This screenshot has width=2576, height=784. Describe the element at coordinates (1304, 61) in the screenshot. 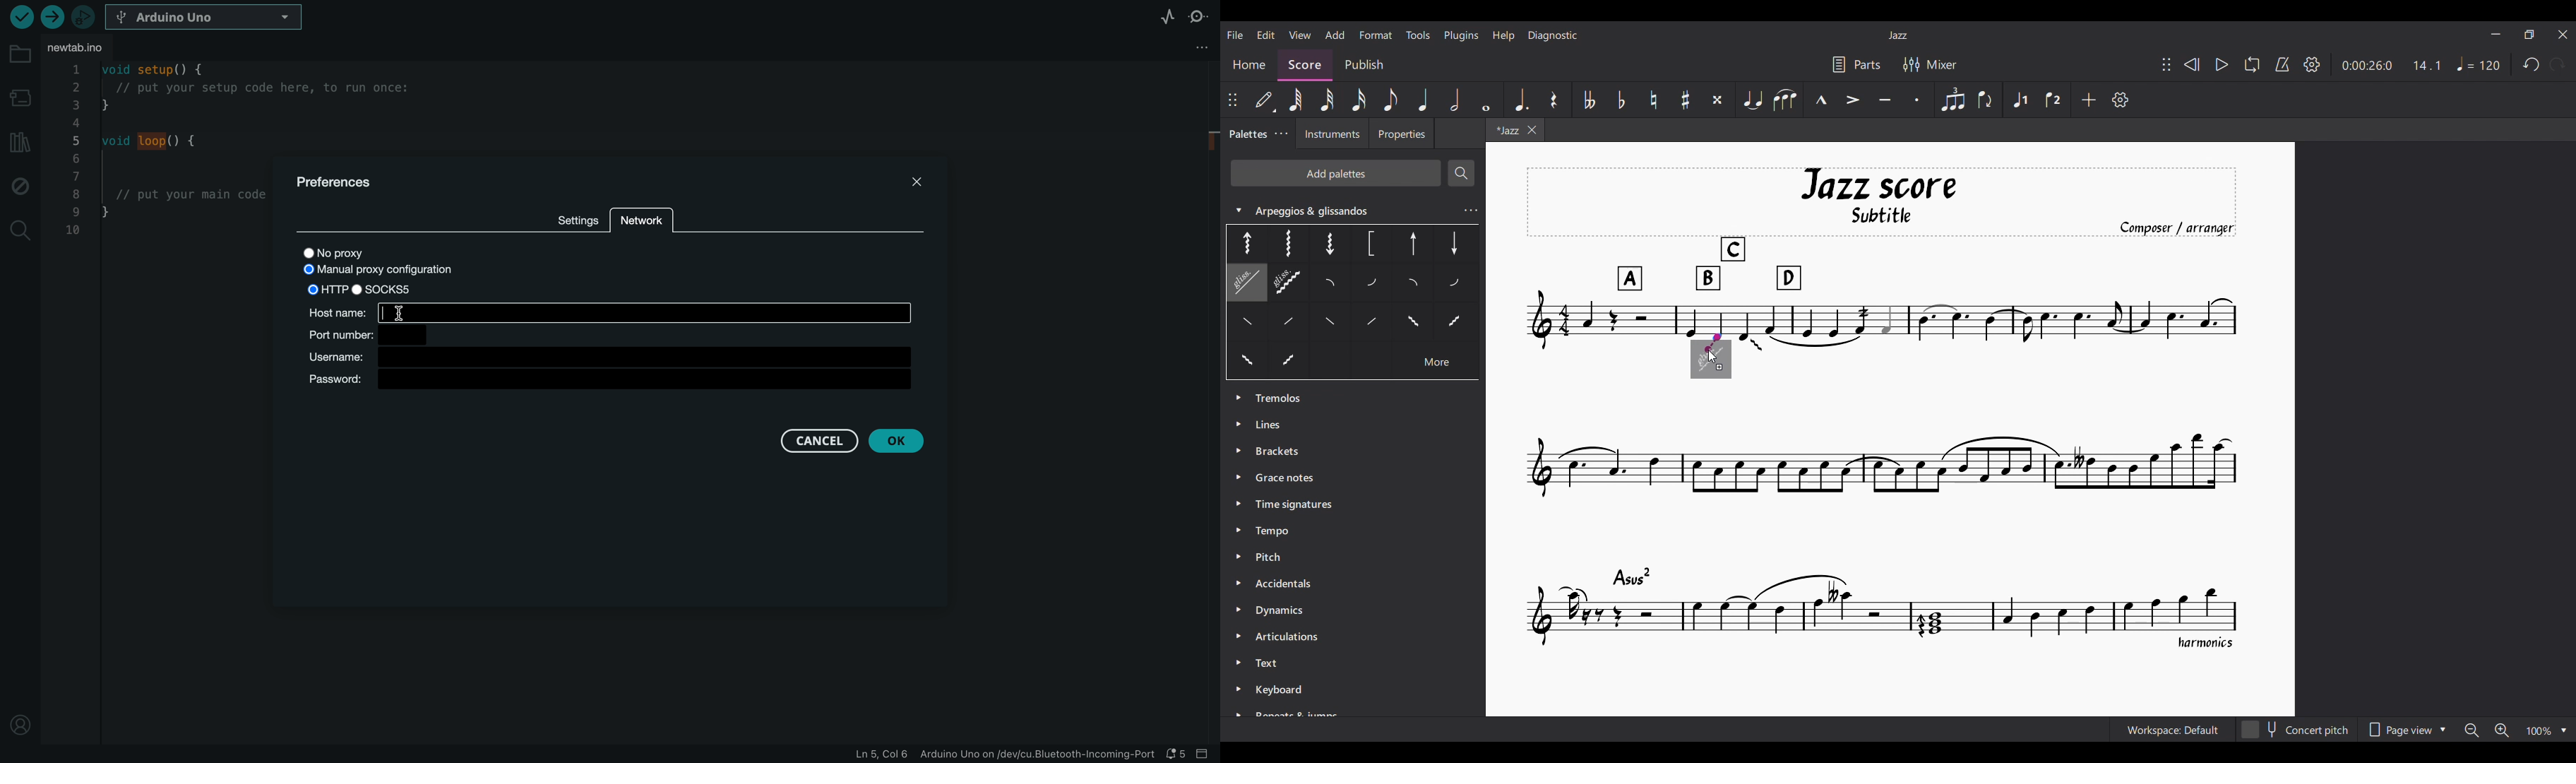

I see `Score, current section highlighted` at that location.